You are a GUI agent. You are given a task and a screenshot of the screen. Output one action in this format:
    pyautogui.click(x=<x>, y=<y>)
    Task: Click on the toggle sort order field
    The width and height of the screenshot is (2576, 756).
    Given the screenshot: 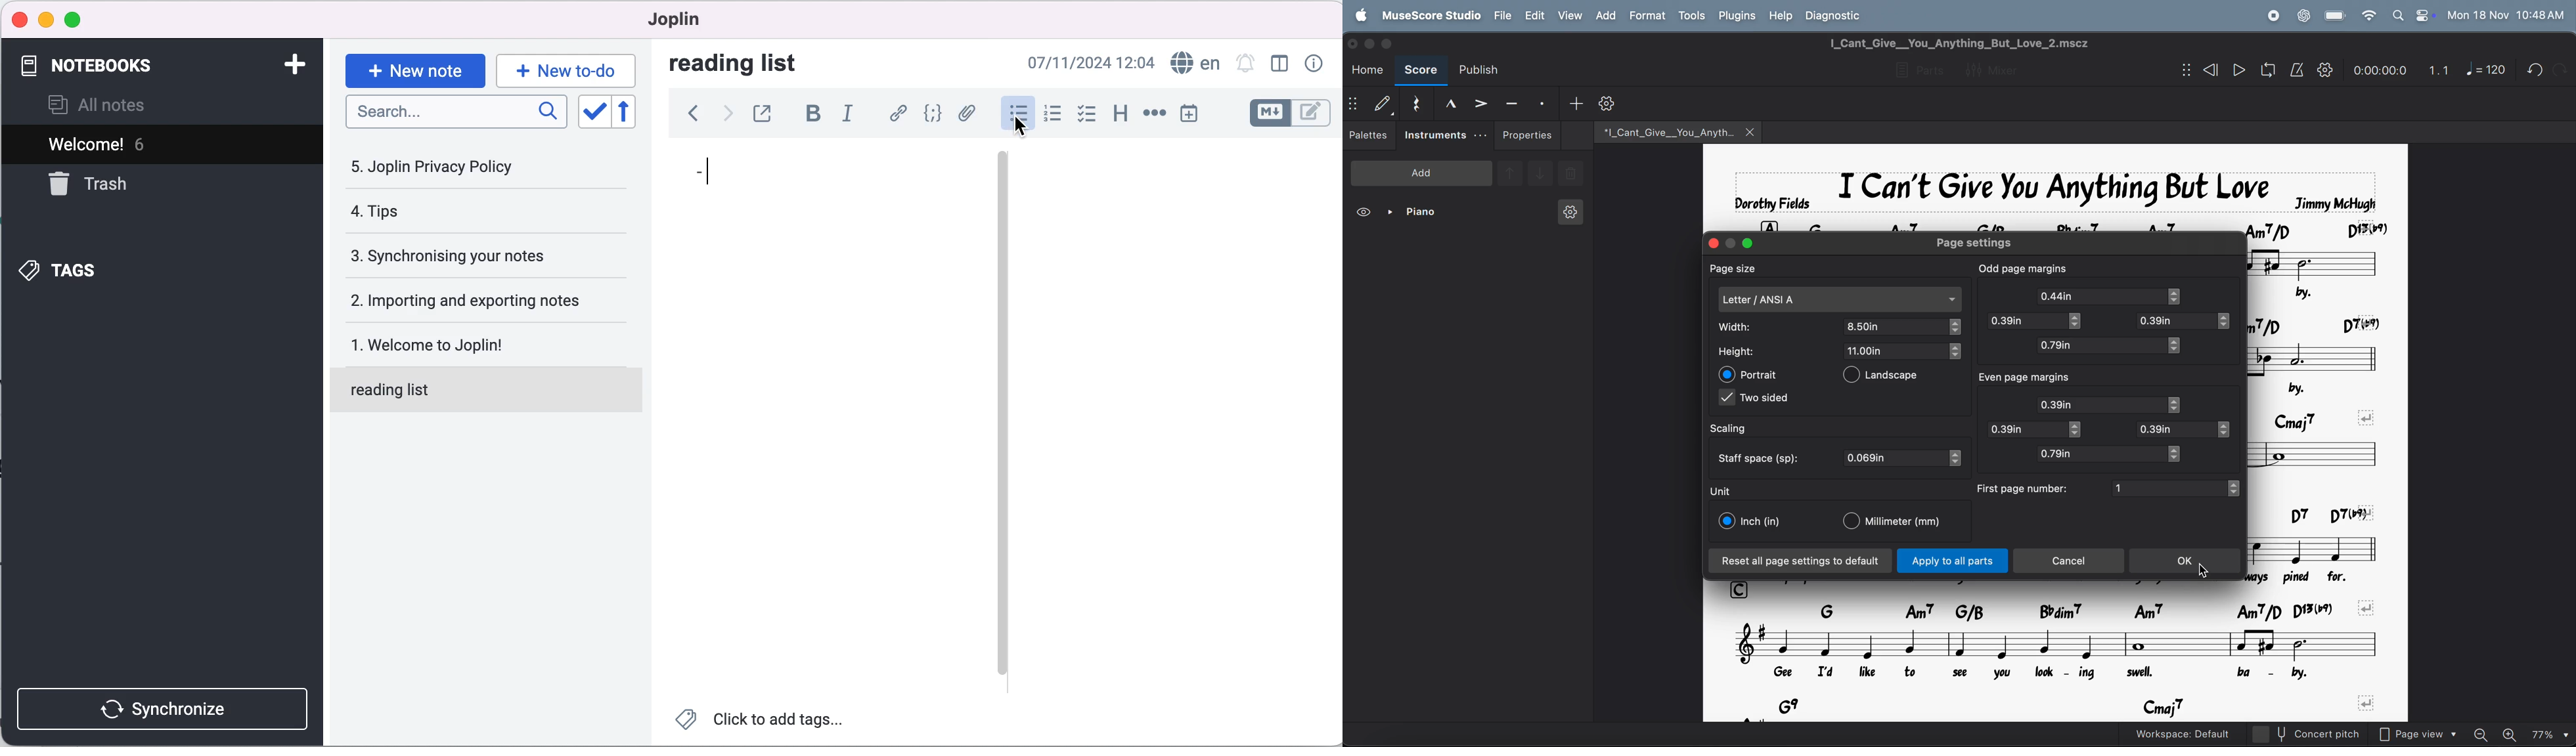 What is the action you would take?
    pyautogui.click(x=594, y=113)
    